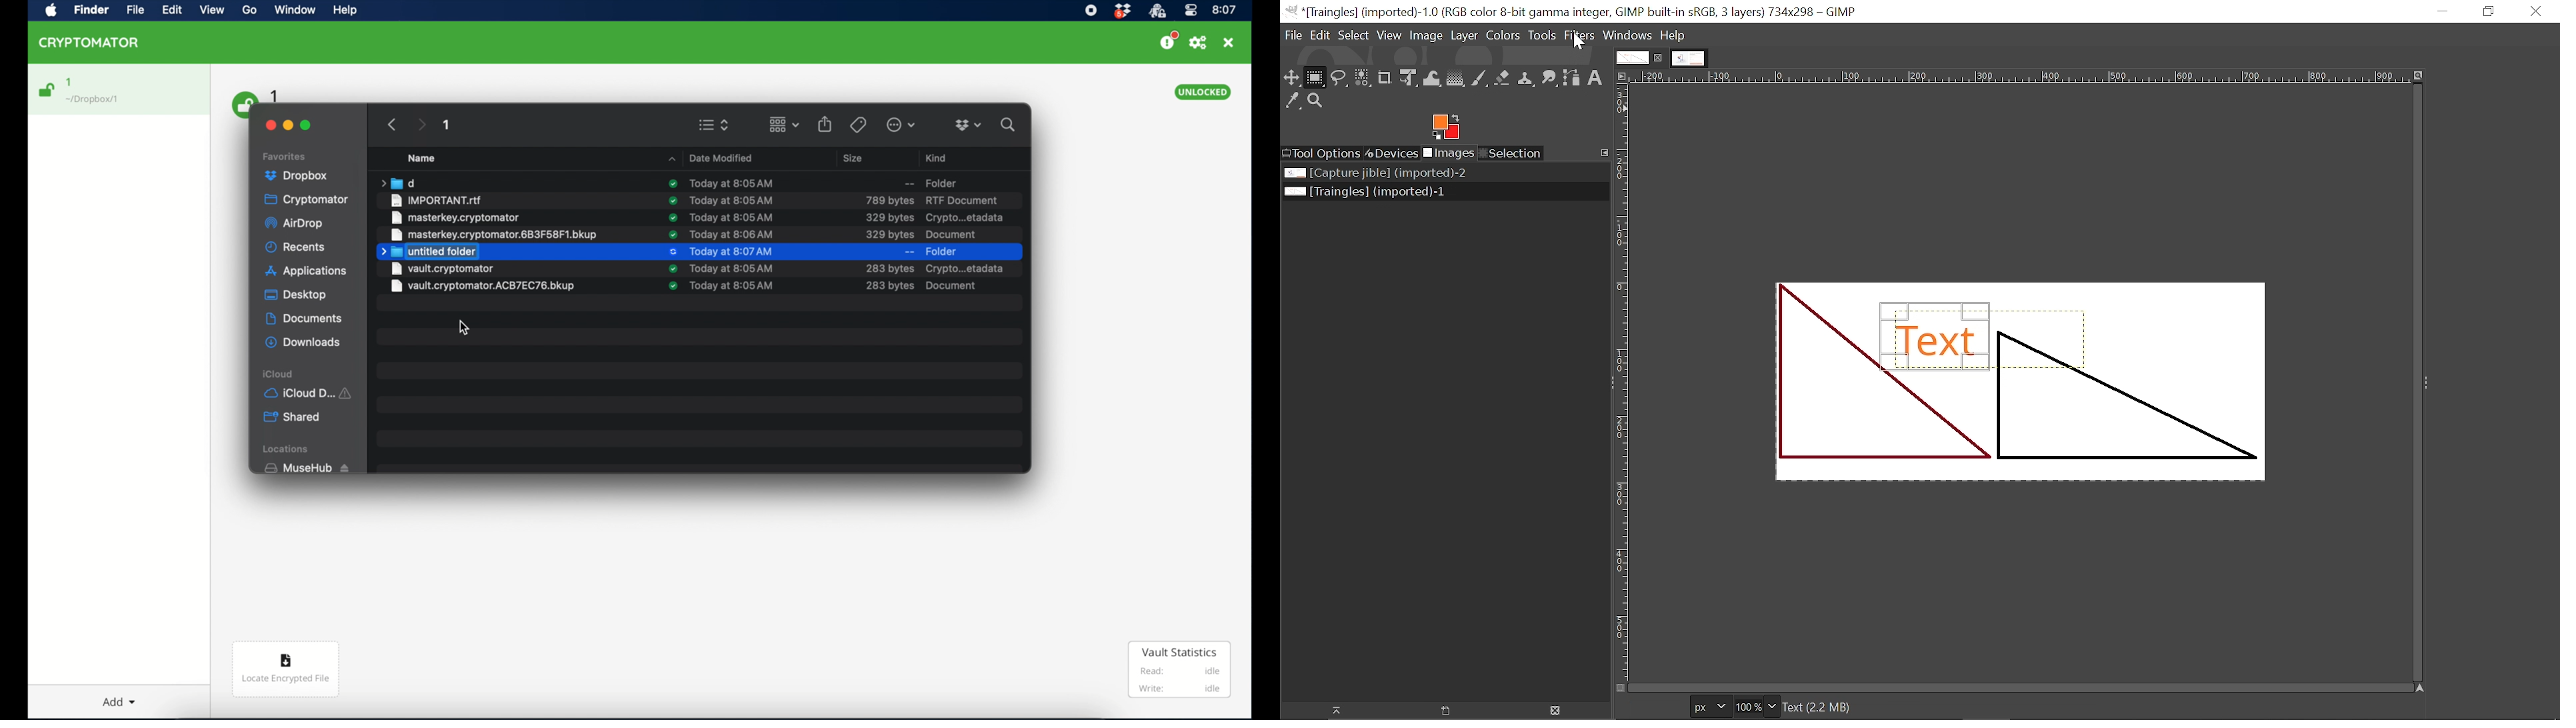  What do you see at coordinates (964, 201) in the screenshot?
I see `rtf document` at bounding box center [964, 201].